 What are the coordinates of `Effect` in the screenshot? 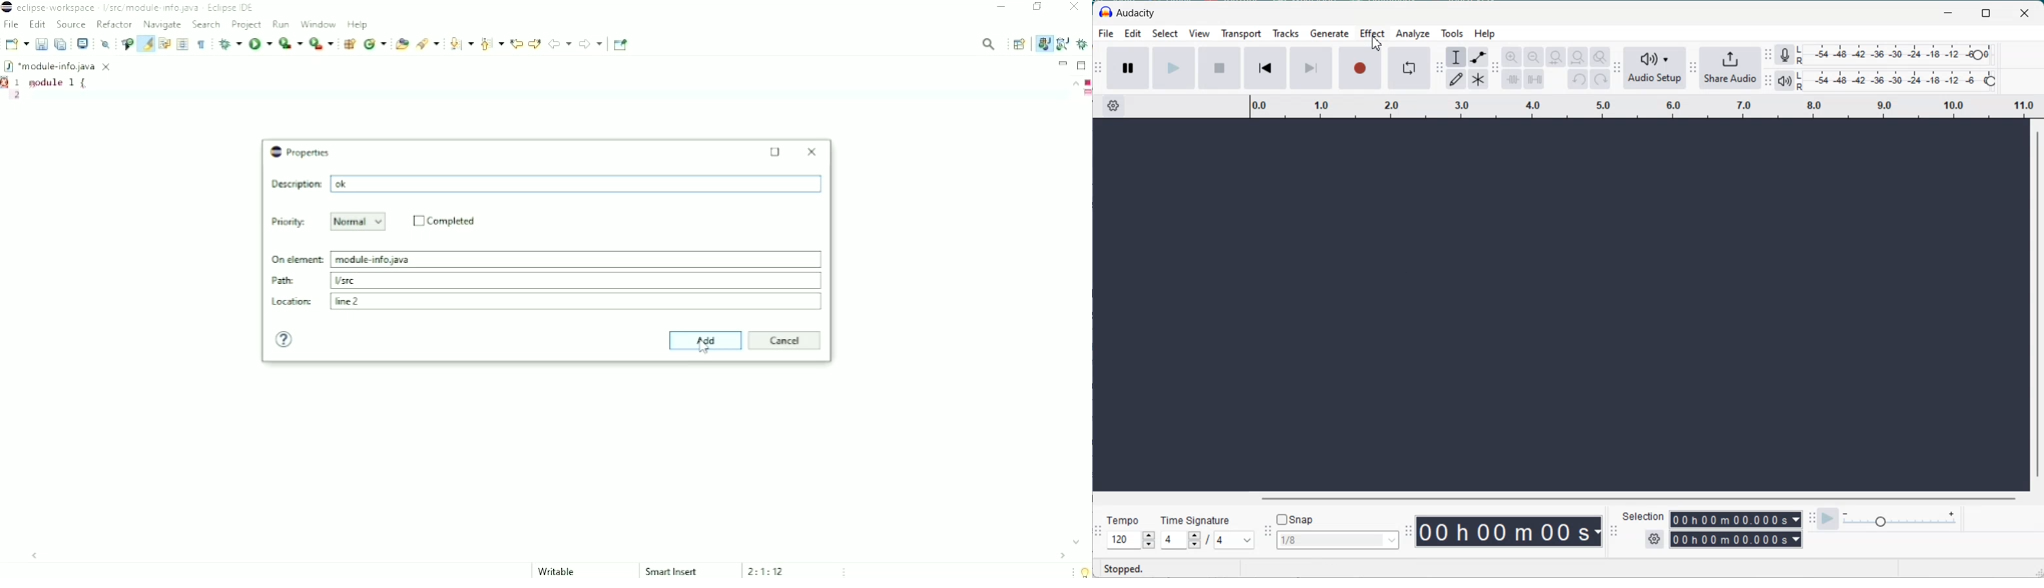 It's located at (1372, 35).